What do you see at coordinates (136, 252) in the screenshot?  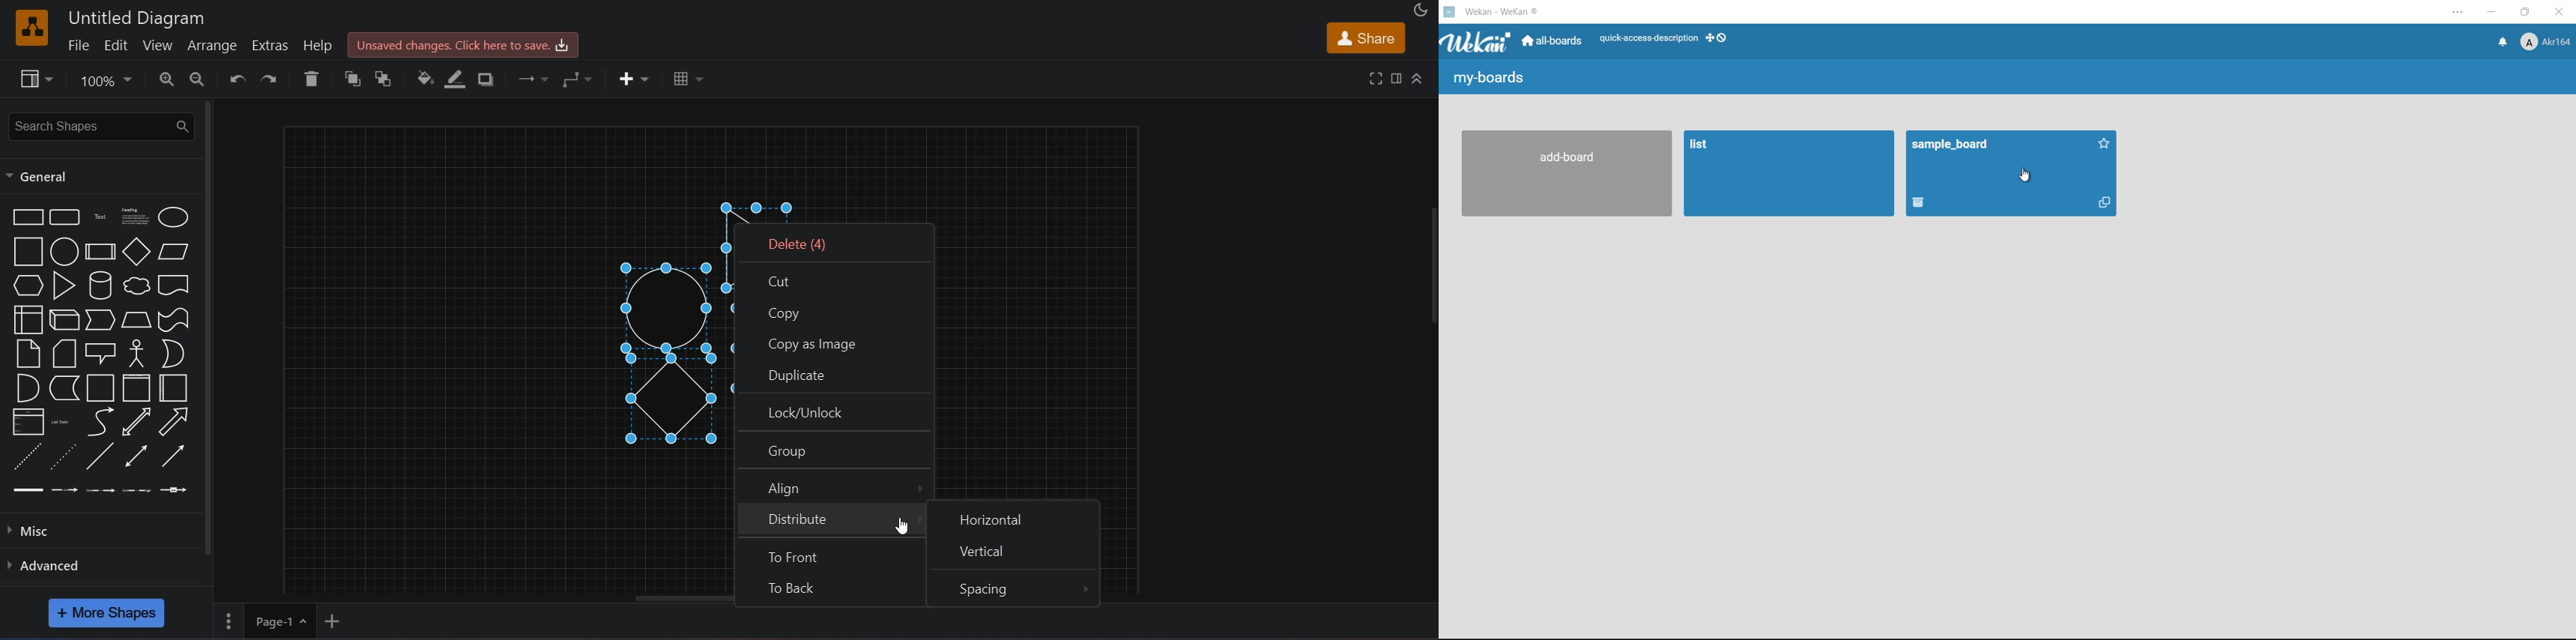 I see `diamond` at bounding box center [136, 252].